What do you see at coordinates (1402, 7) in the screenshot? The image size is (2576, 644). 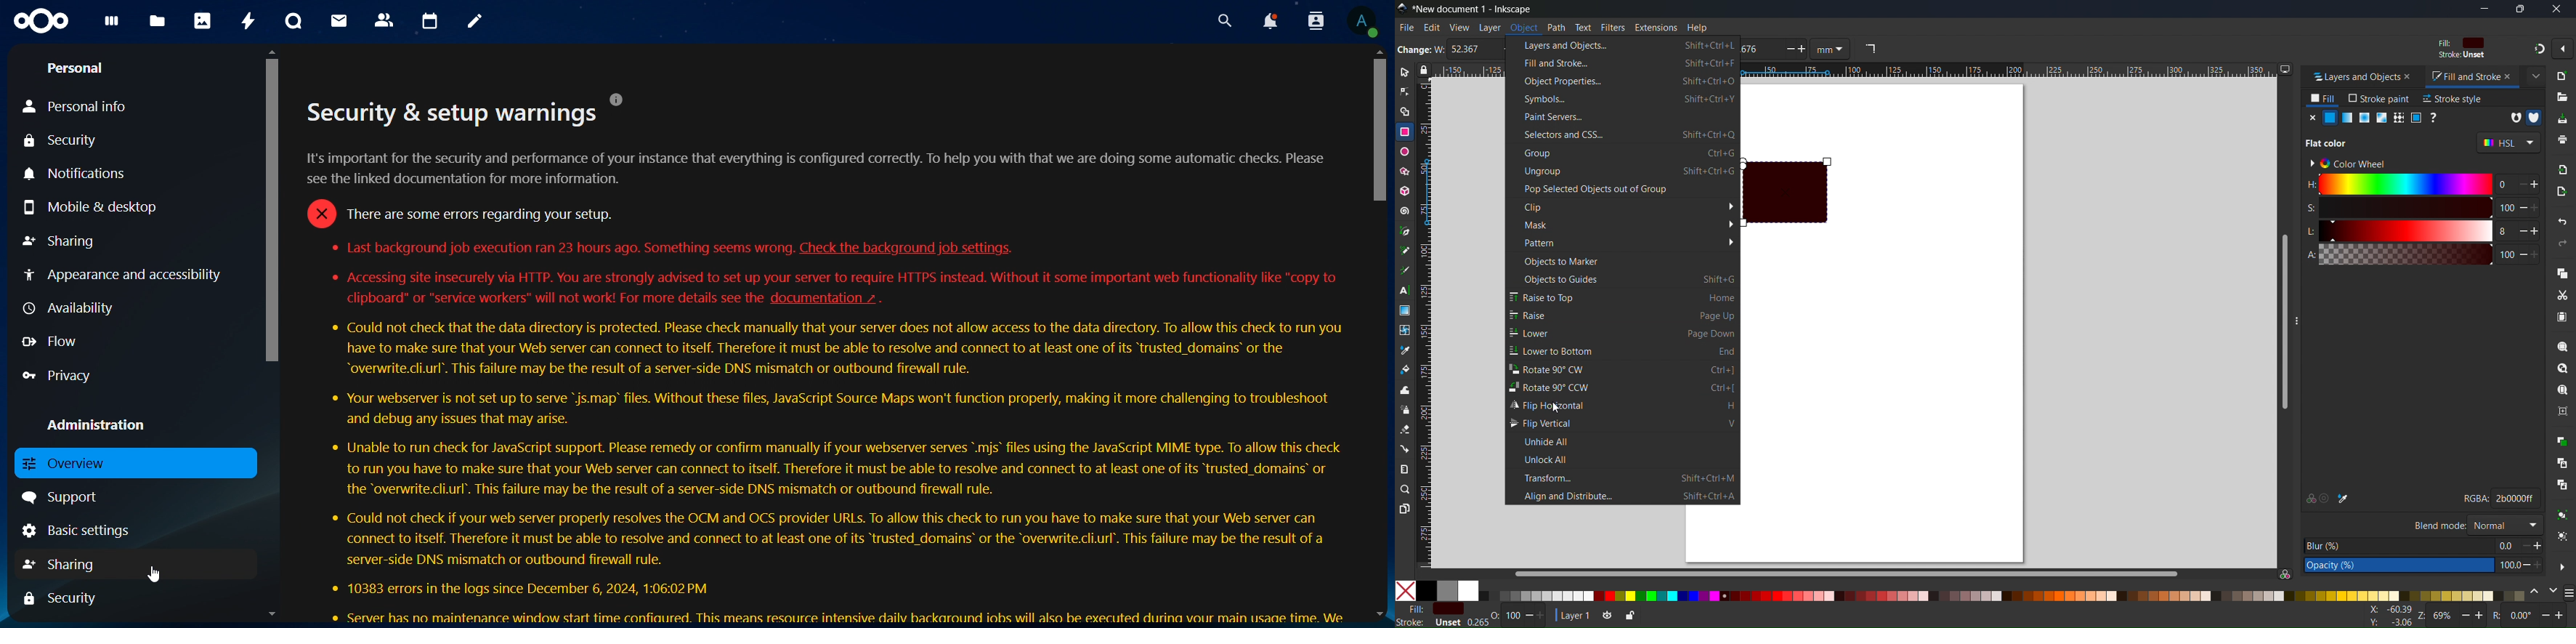 I see `inspace Logo` at bounding box center [1402, 7].